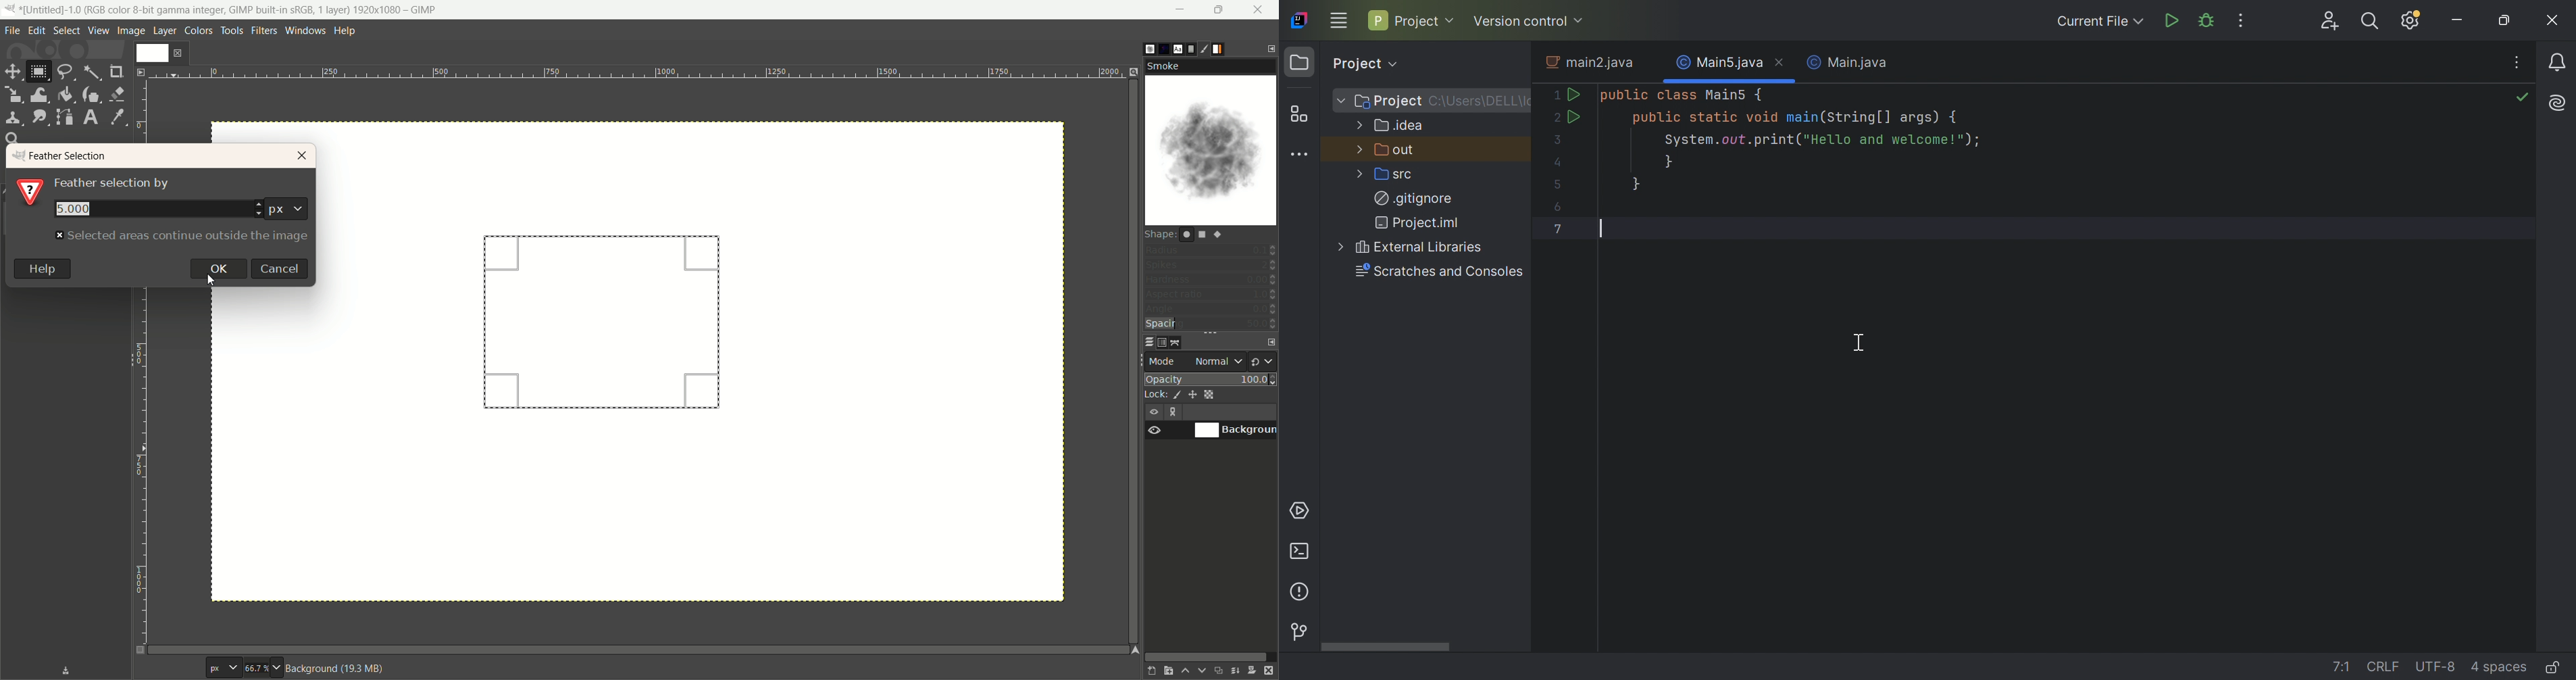  I want to click on visibility, so click(1155, 412).